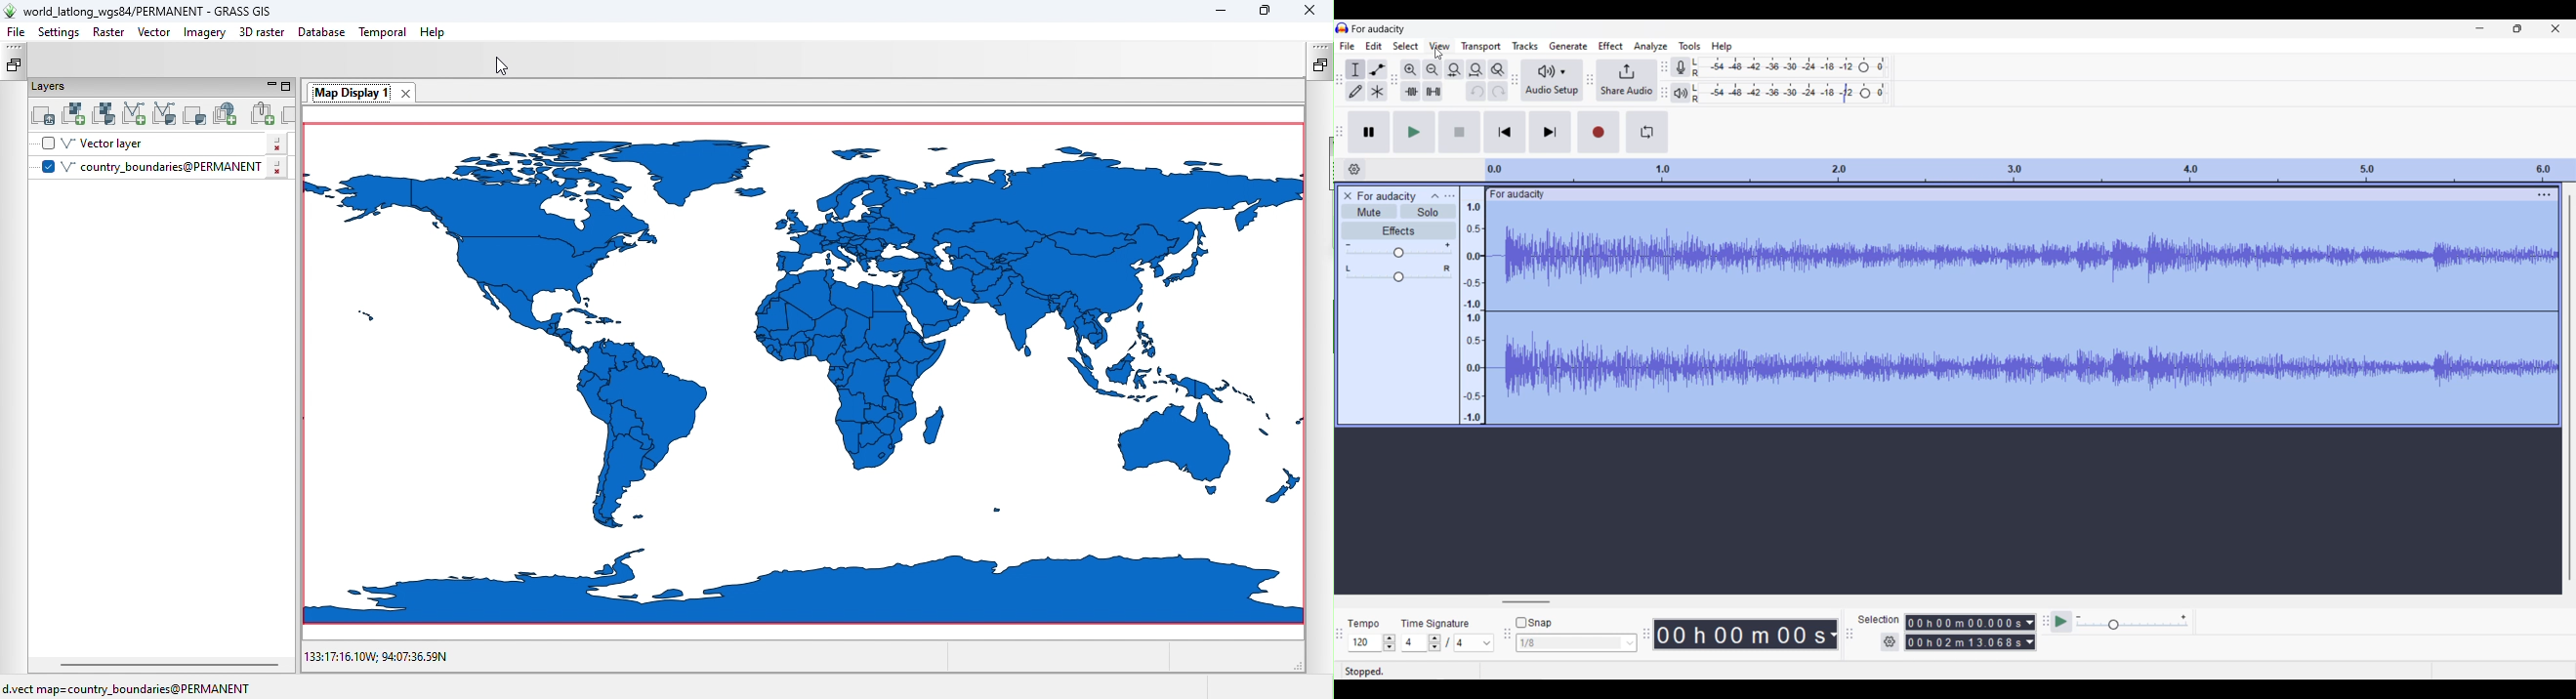  What do you see at coordinates (1410, 70) in the screenshot?
I see `Zoom in` at bounding box center [1410, 70].